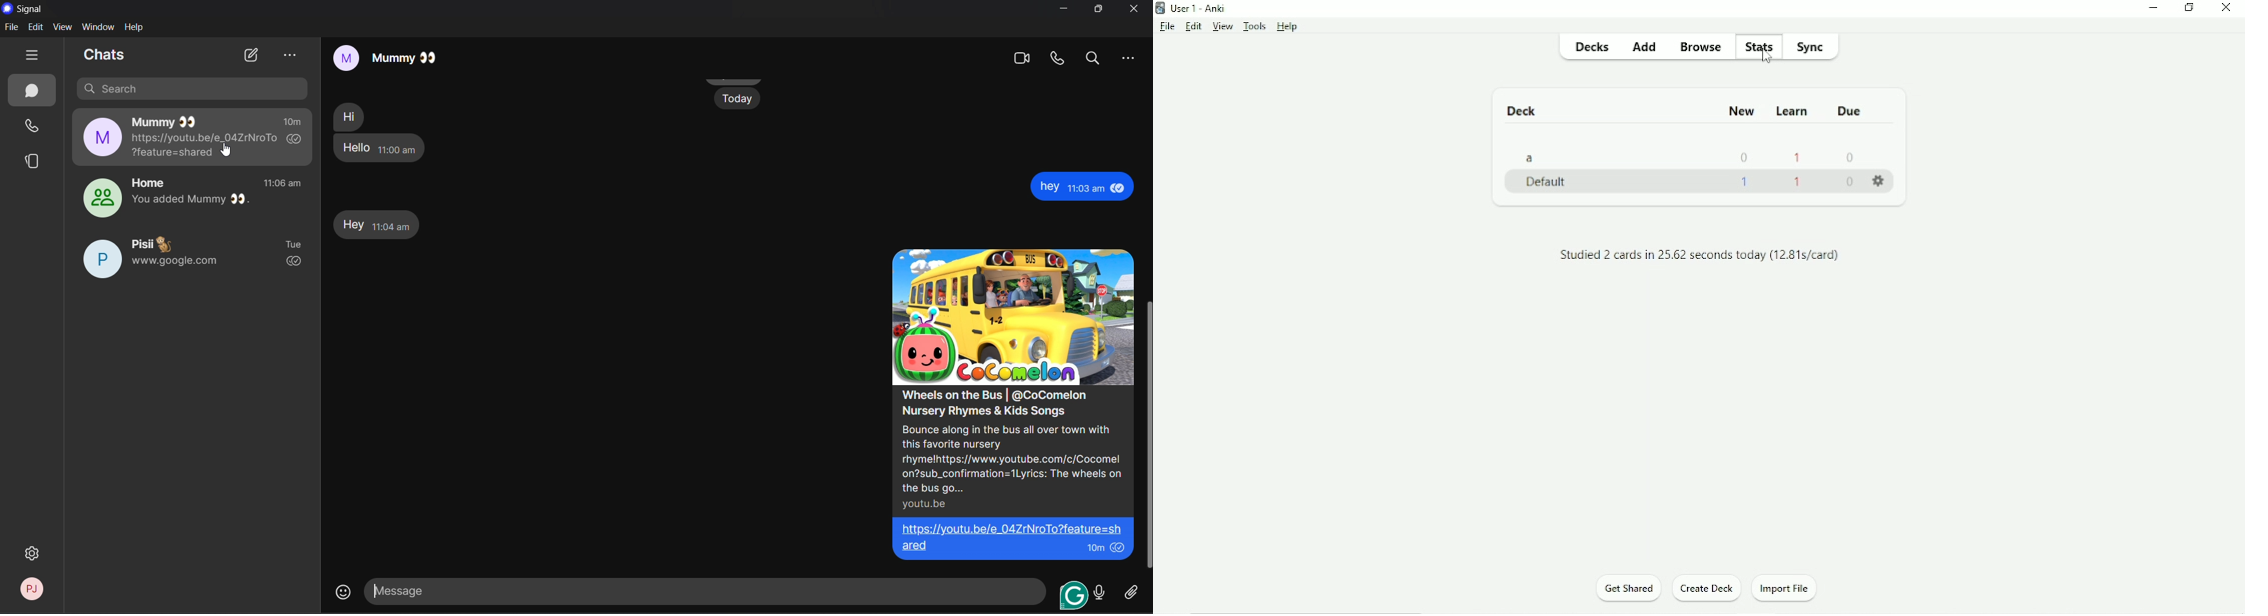 The height and width of the screenshot is (616, 2268). I want to click on chats, so click(30, 90).